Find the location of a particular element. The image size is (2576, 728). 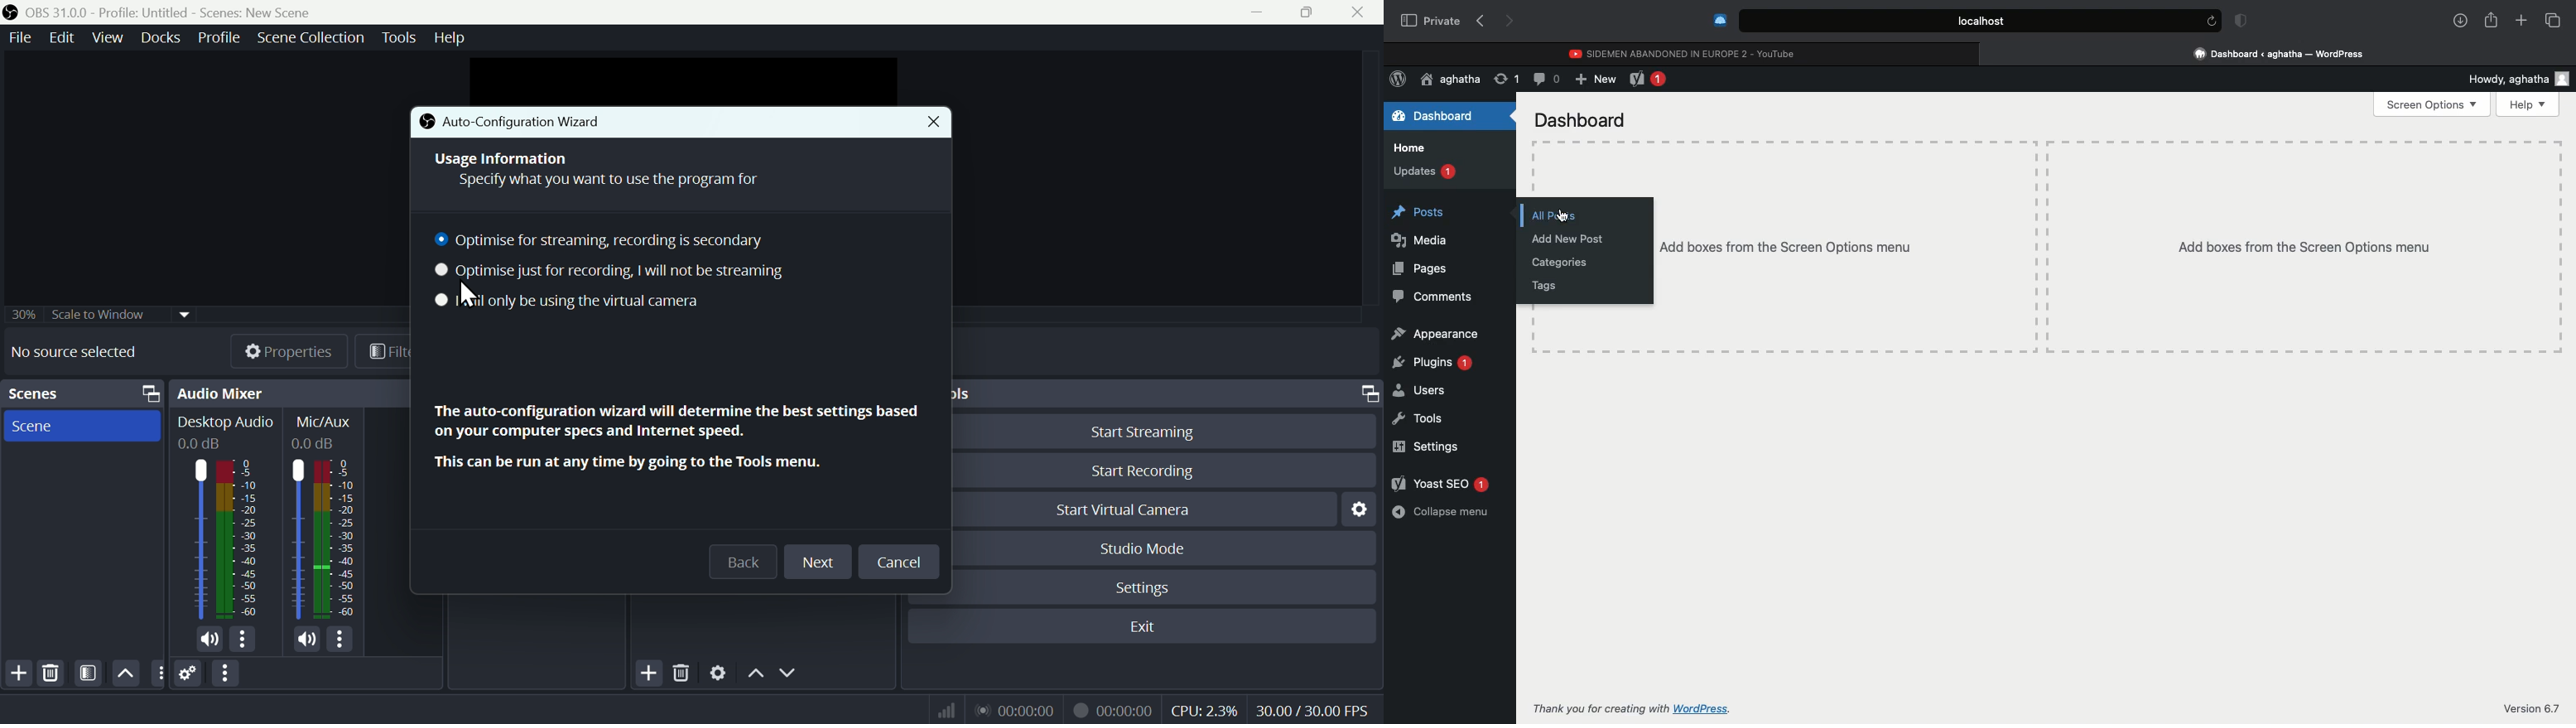

Profile is located at coordinates (216, 37).